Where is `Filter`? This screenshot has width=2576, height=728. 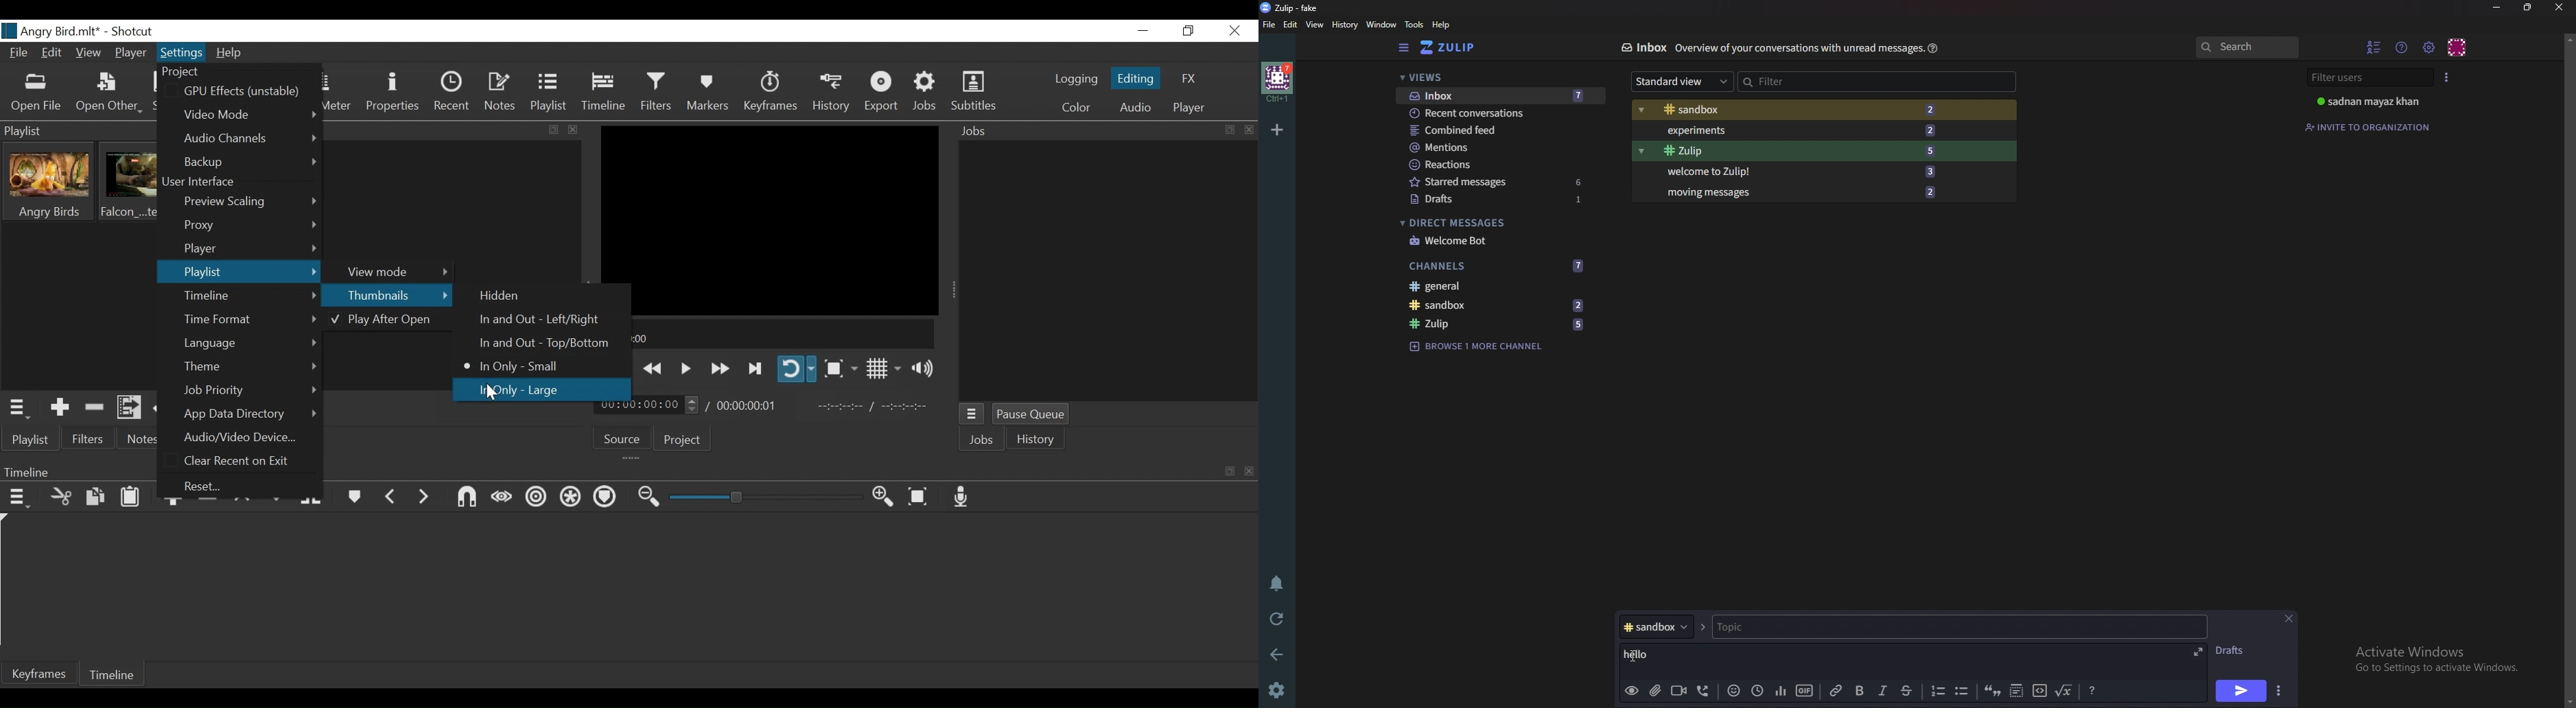 Filter is located at coordinates (656, 94).